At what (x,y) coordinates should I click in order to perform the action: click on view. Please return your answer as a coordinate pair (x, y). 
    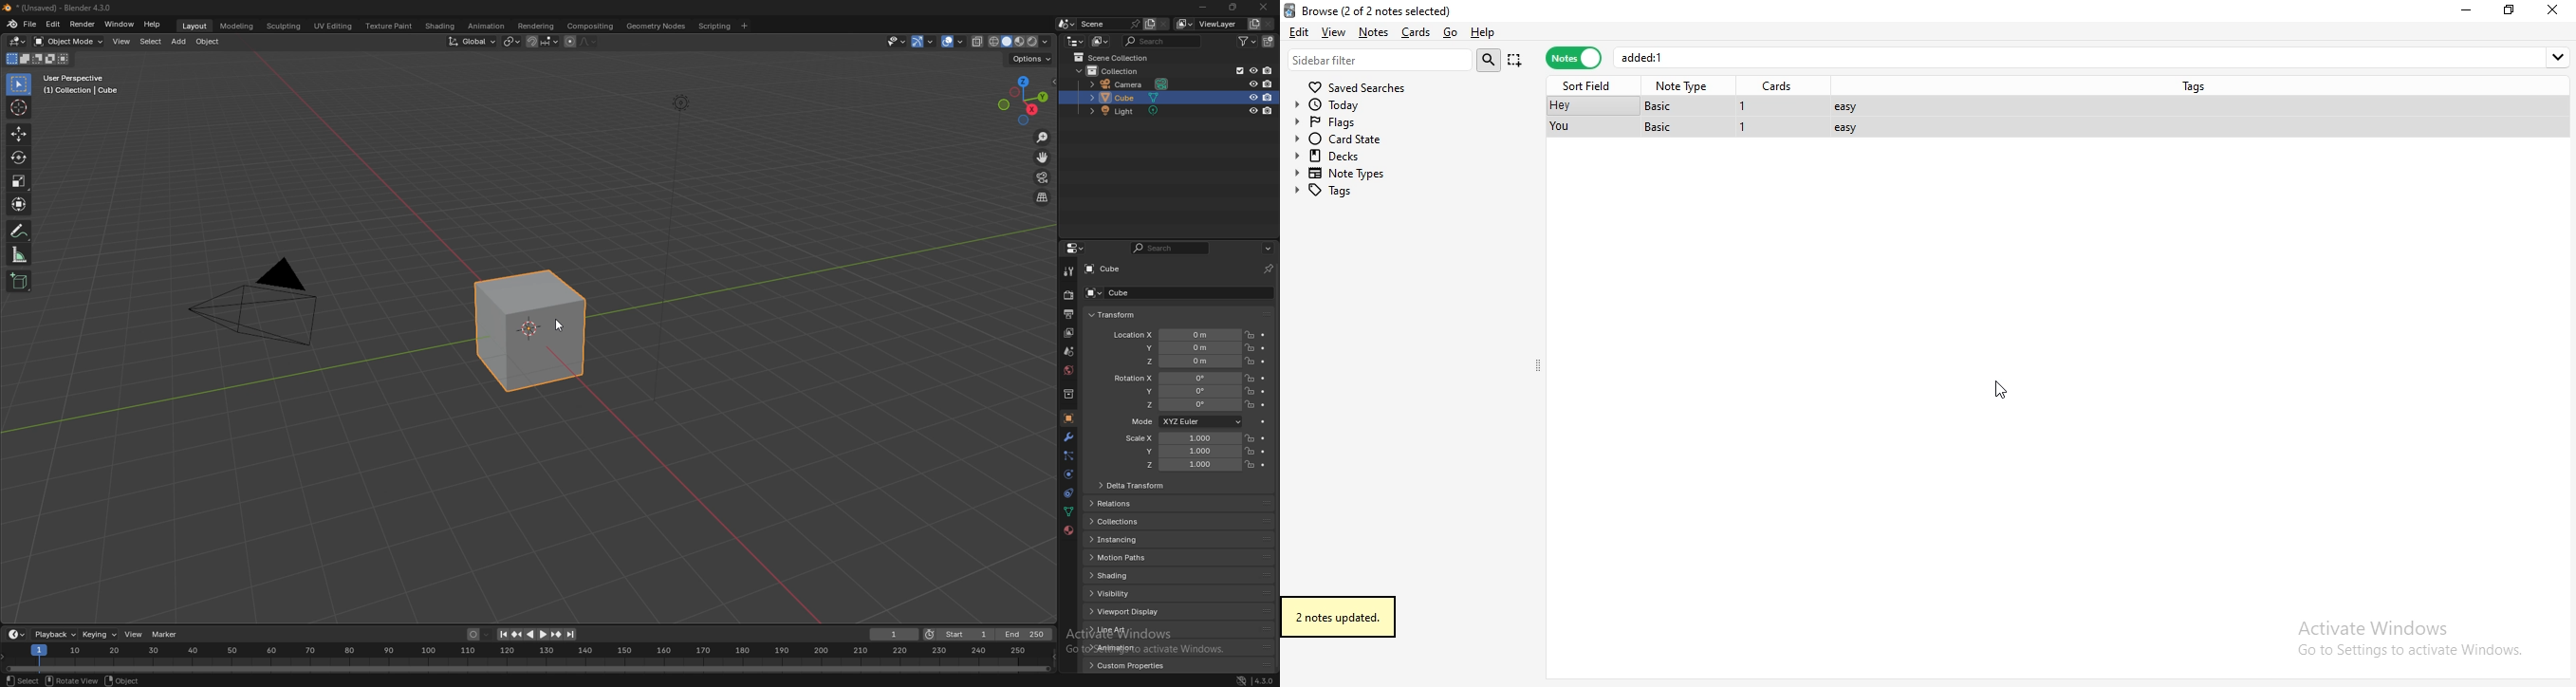
    Looking at the image, I should click on (135, 634).